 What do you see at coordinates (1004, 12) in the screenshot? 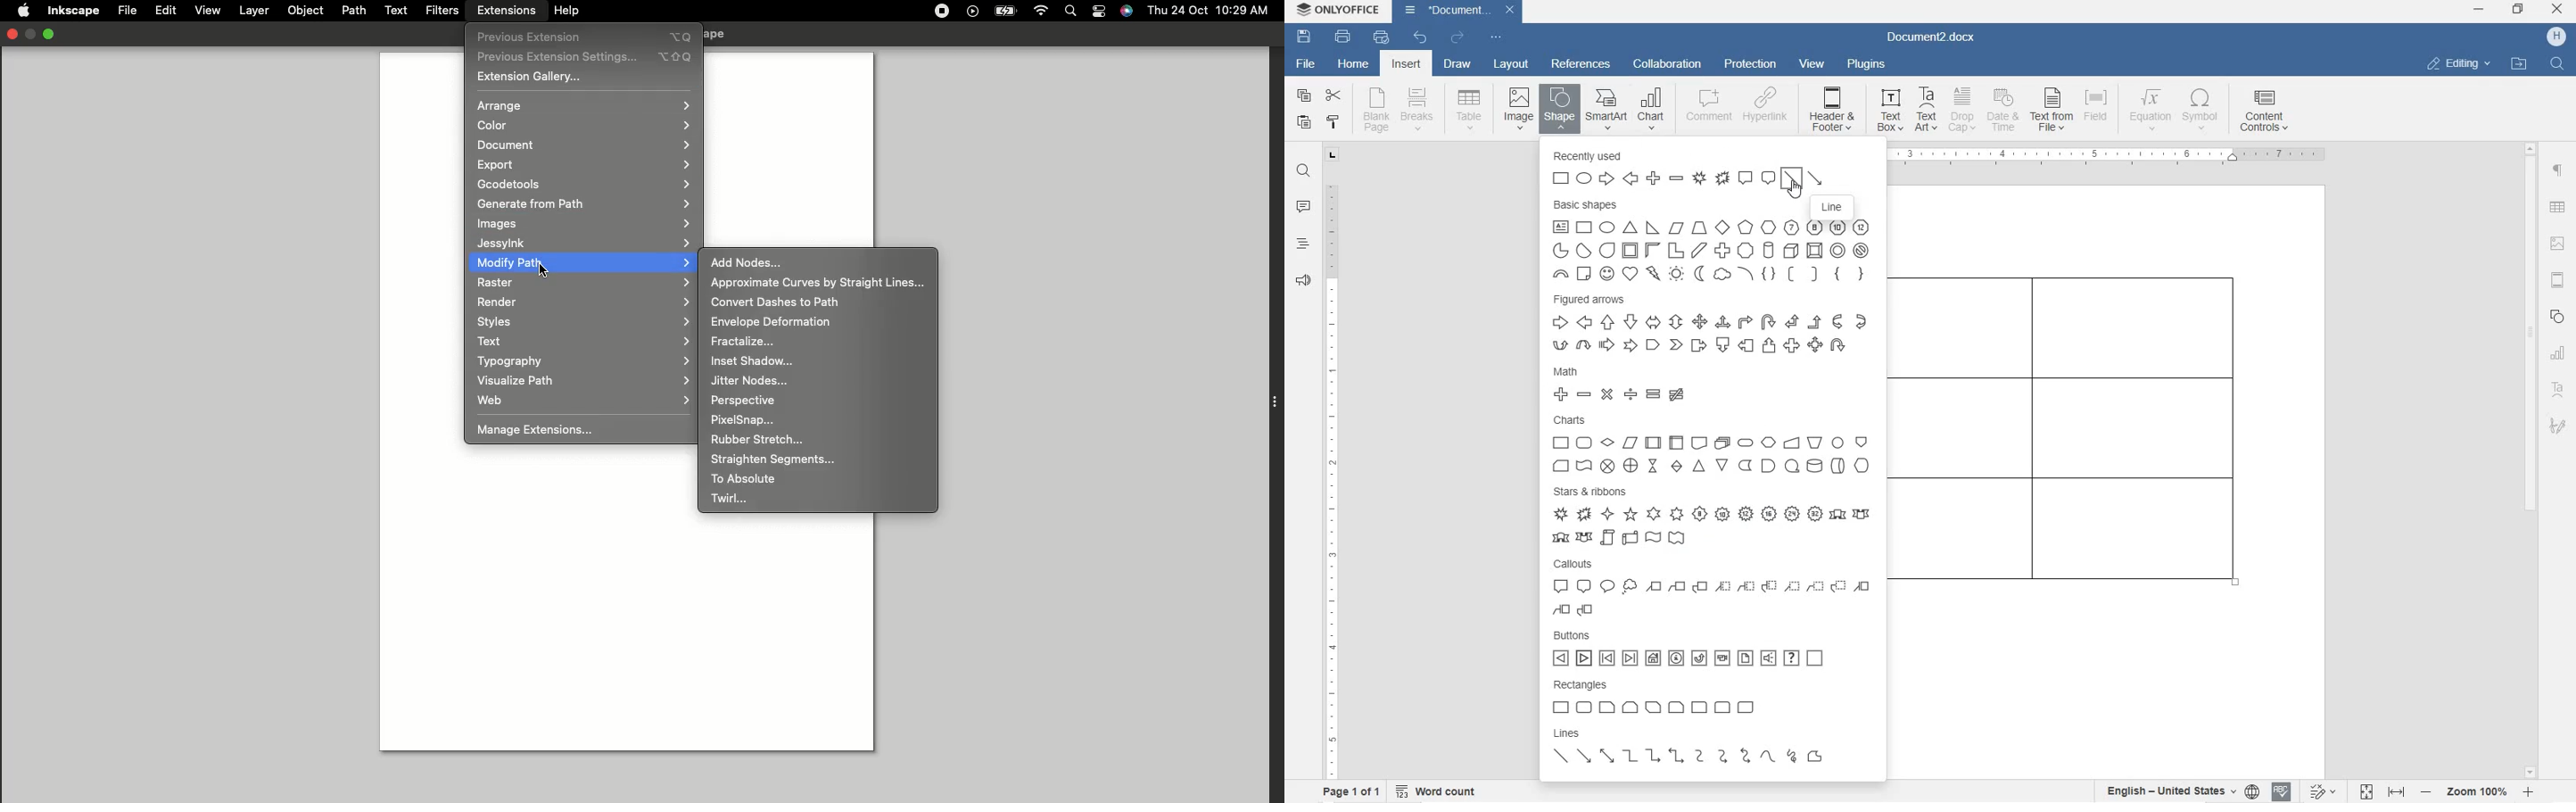
I see `Charge` at bounding box center [1004, 12].